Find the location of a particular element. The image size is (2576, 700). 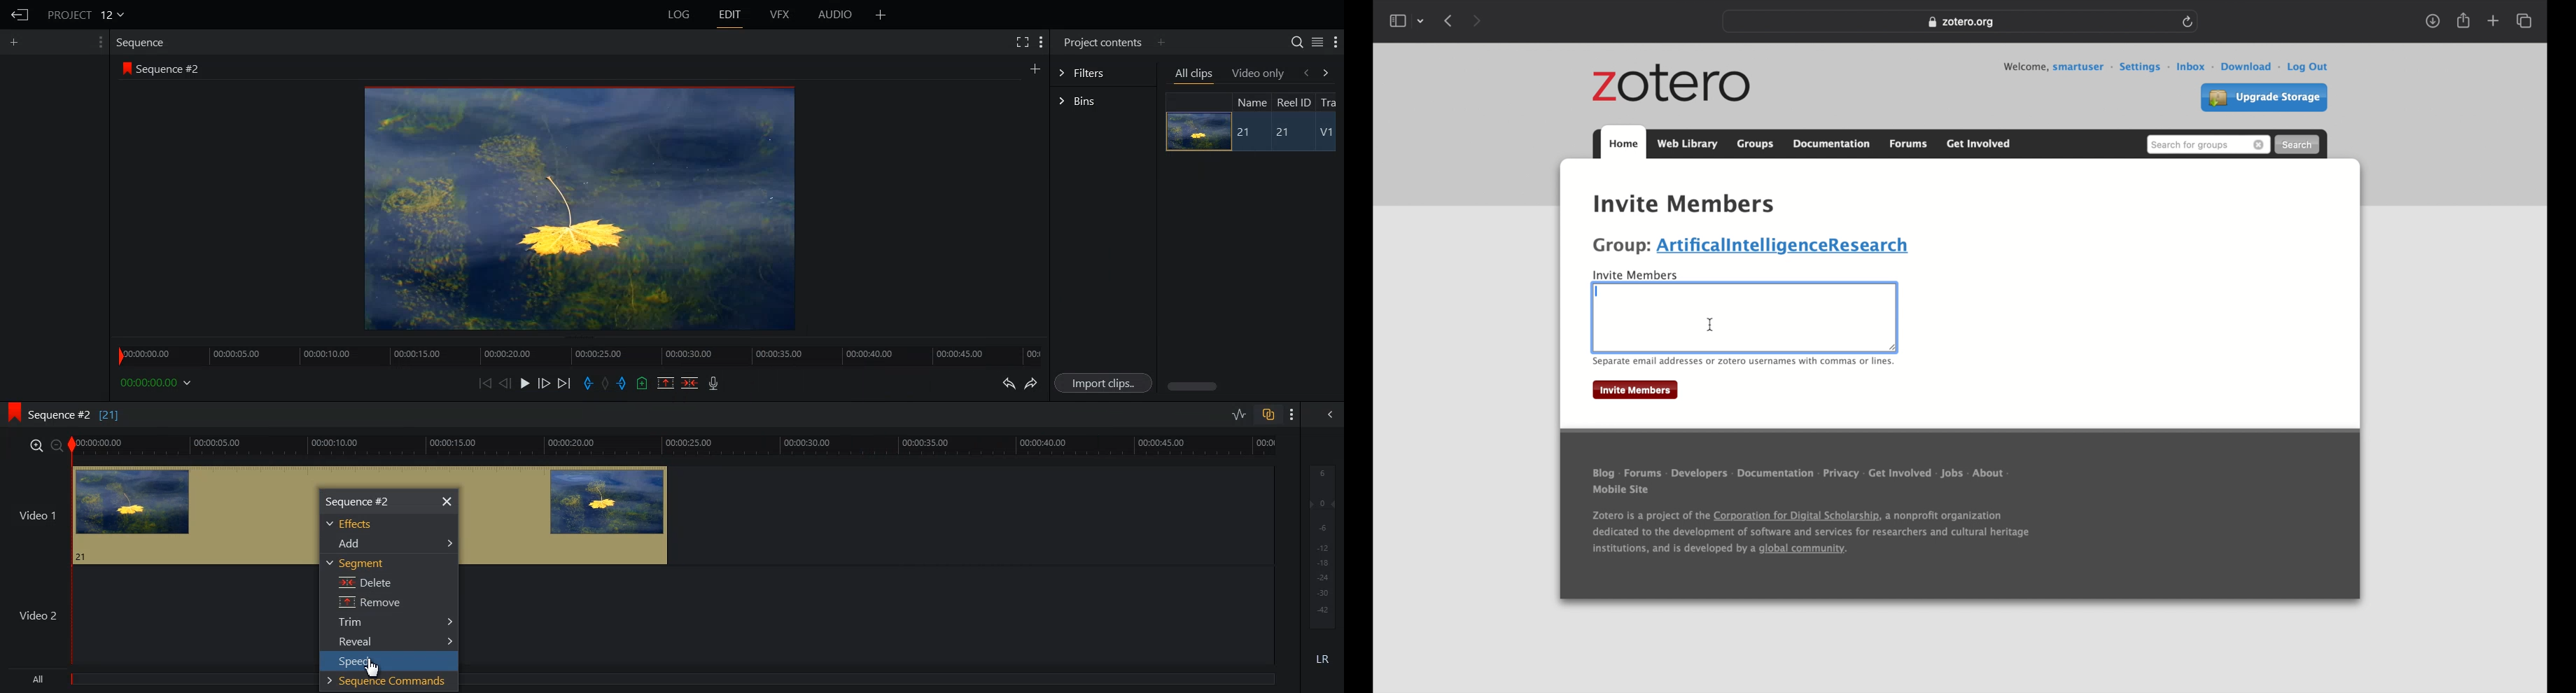

documentation is located at coordinates (1831, 143).